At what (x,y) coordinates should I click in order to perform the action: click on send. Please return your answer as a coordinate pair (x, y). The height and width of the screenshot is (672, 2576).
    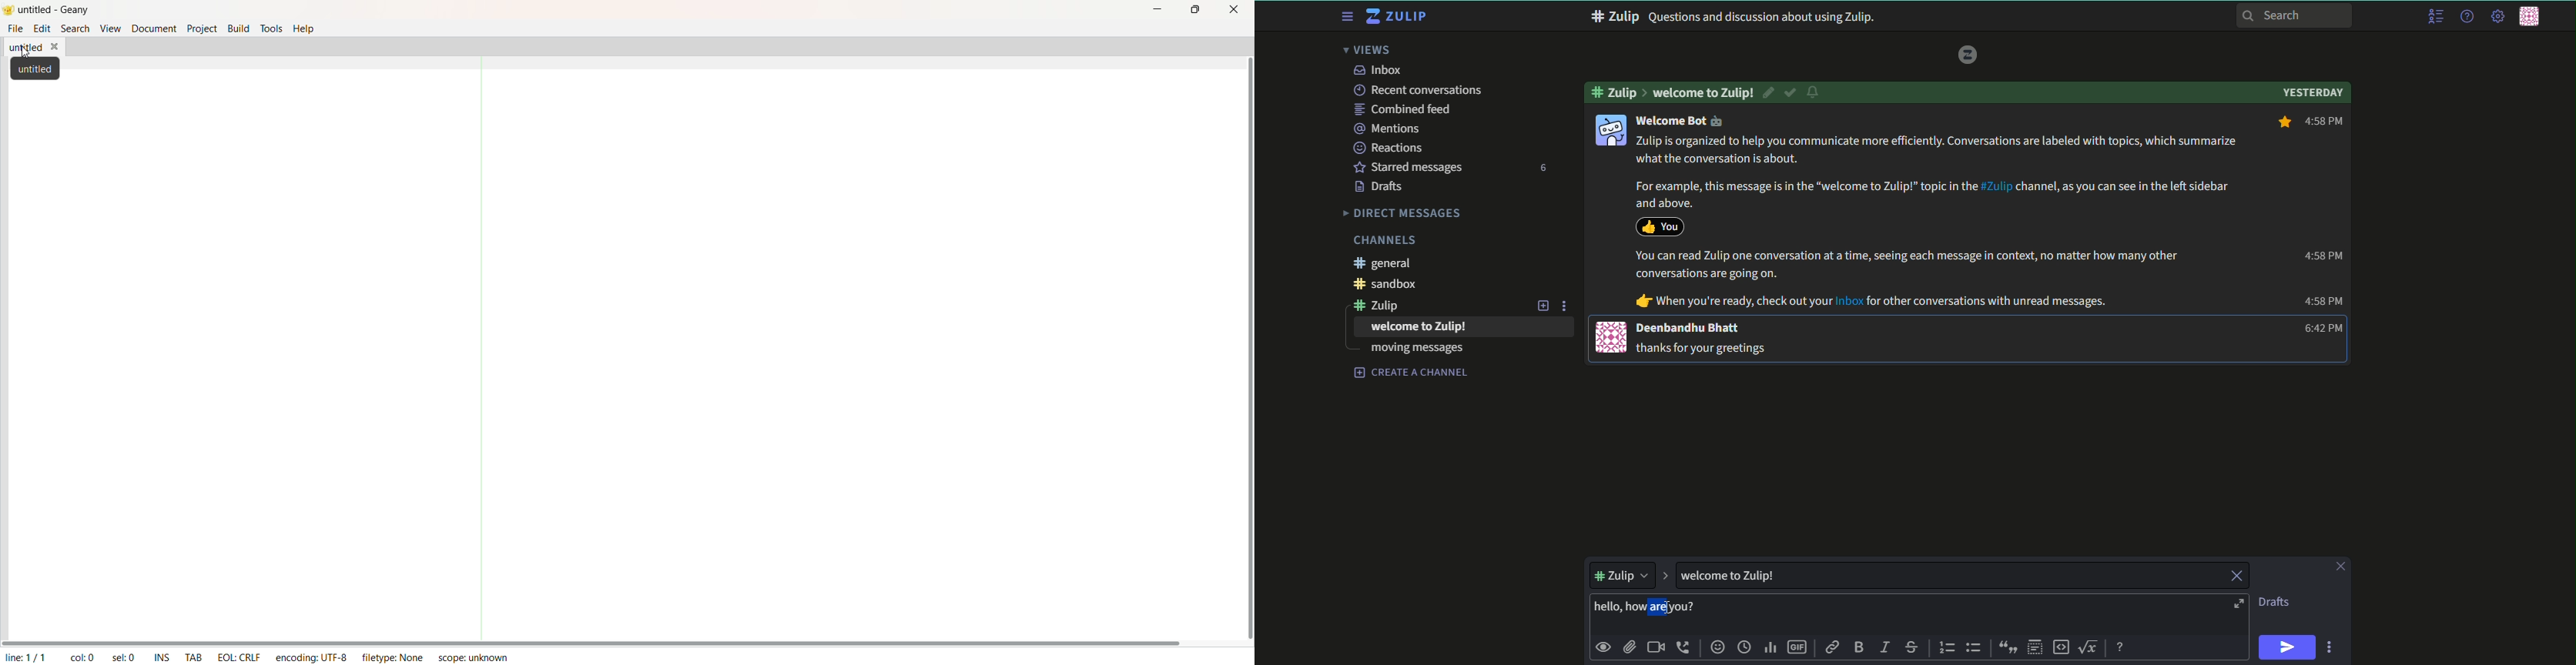
    Looking at the image, I should click on (2288, 647).